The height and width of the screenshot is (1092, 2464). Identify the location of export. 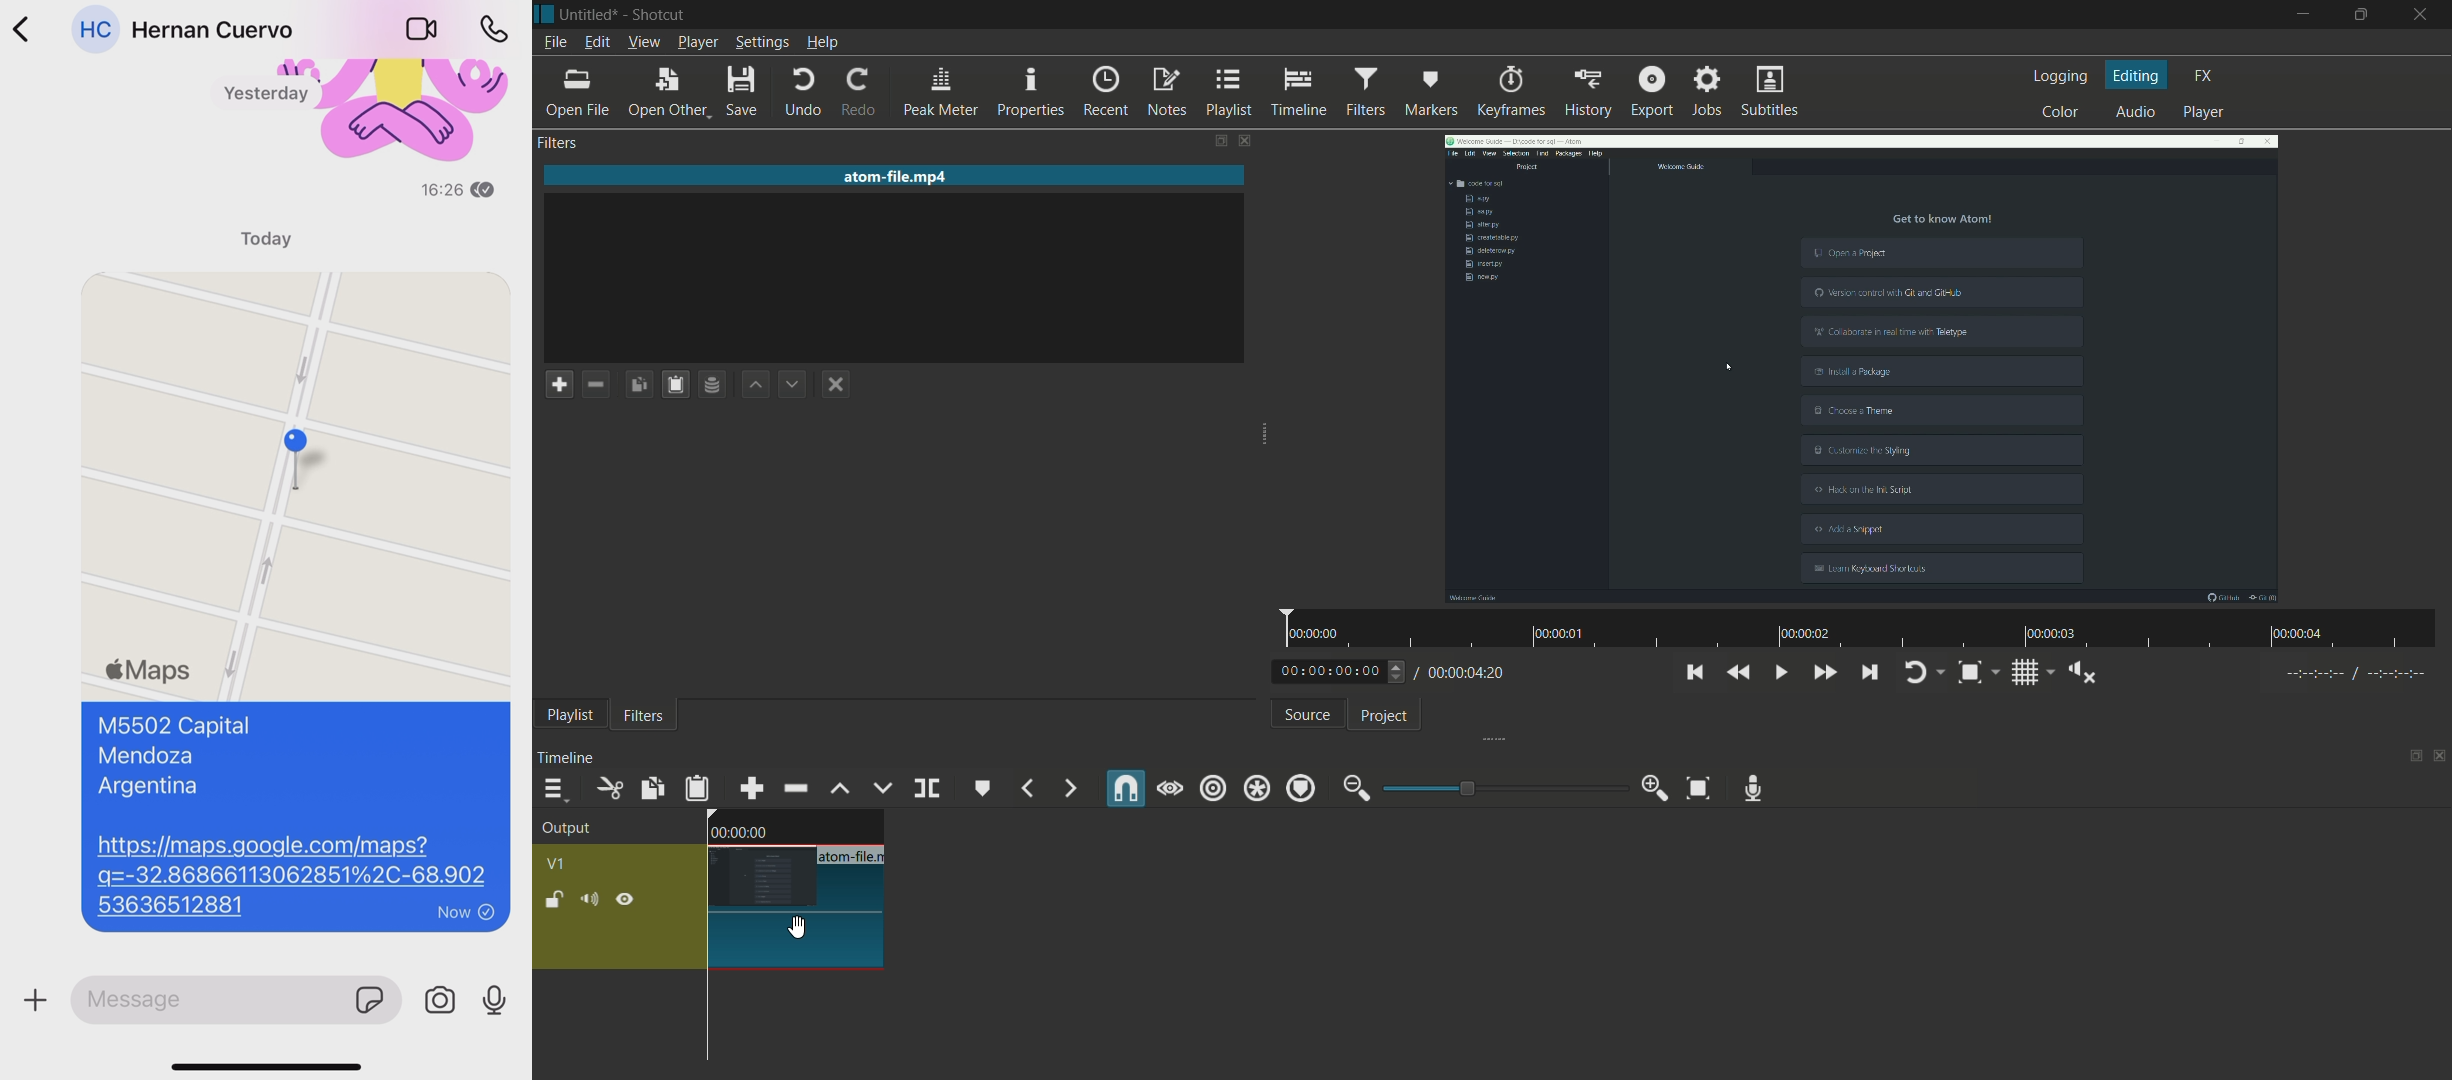
(1651, 93).